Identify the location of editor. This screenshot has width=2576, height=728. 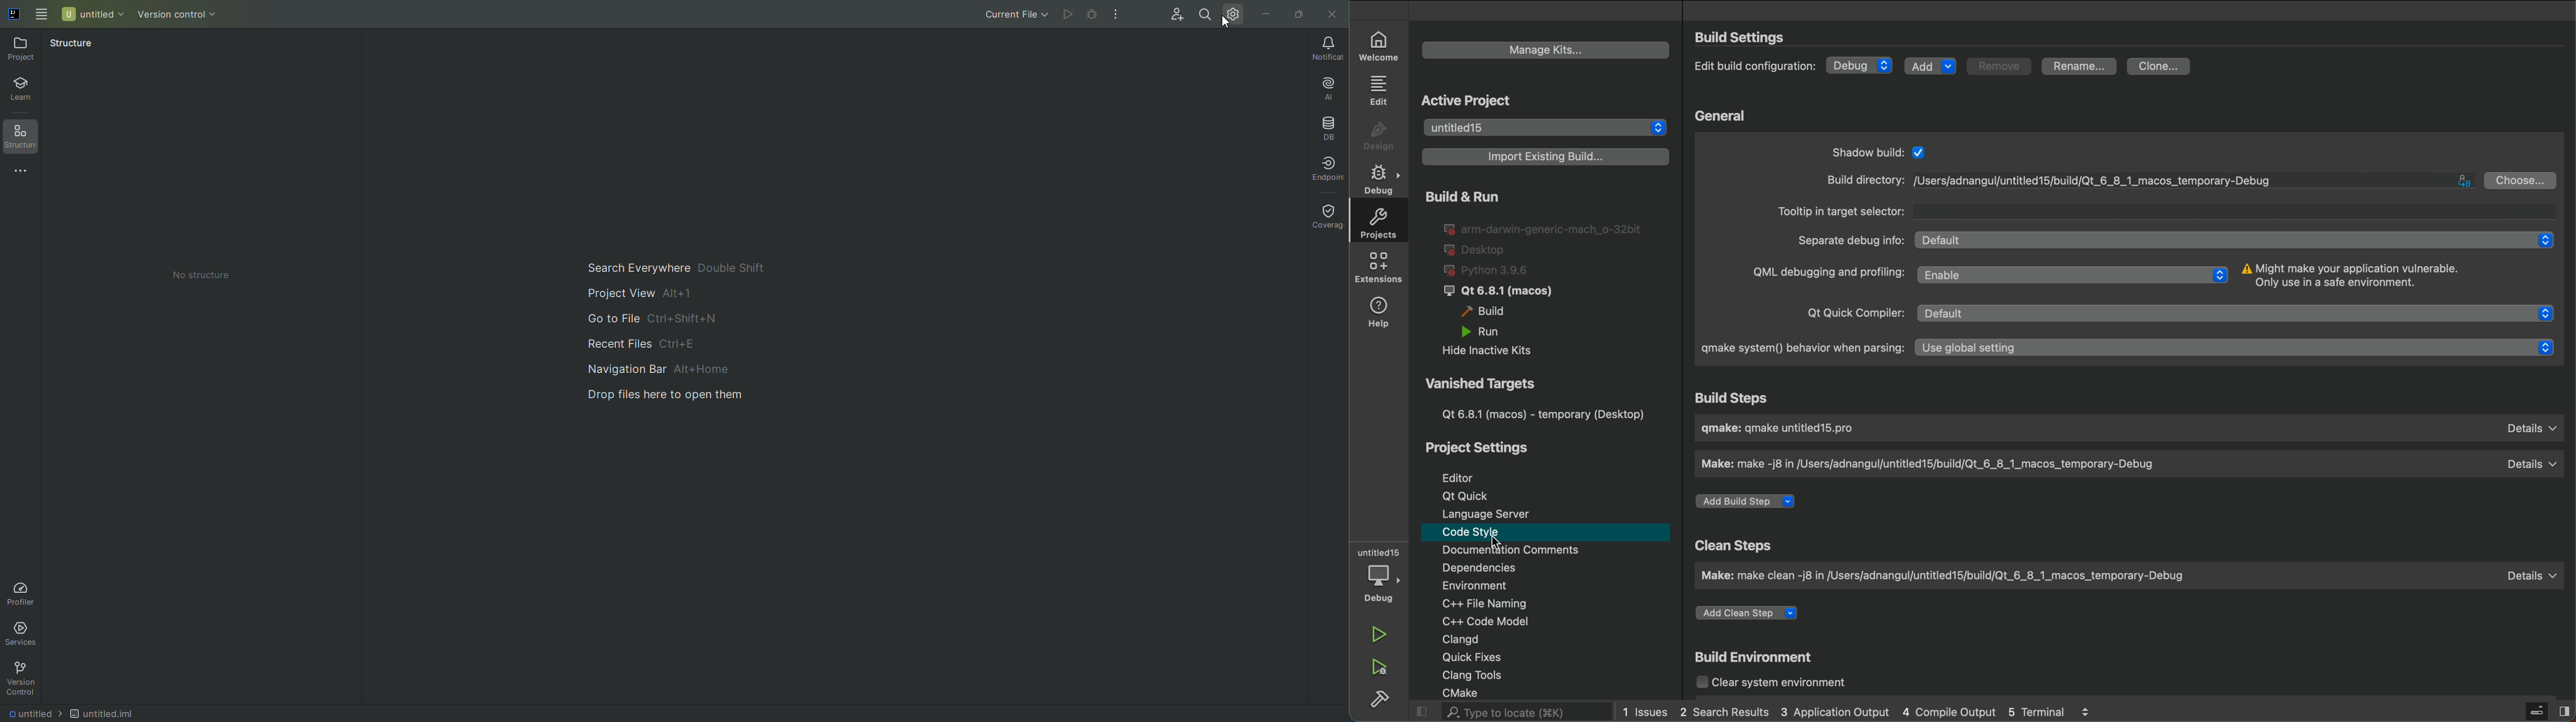
(1464, 476).